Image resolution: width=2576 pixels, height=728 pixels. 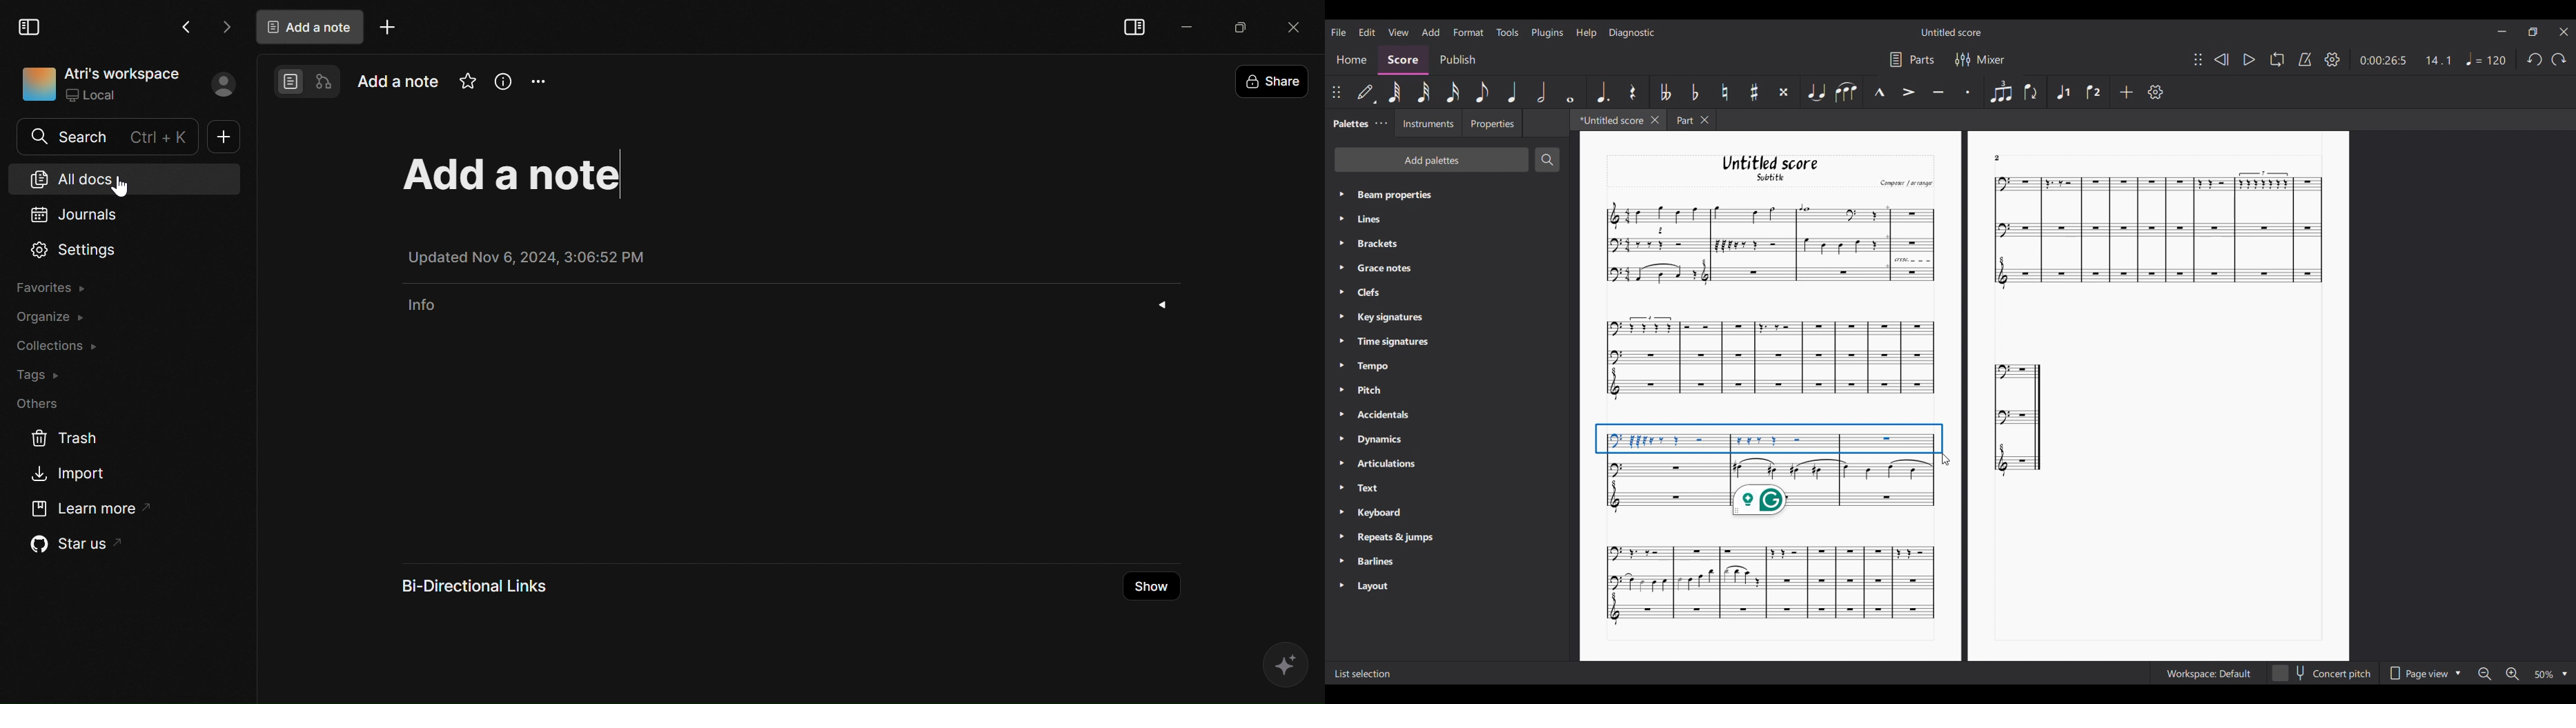 What do you see at coordinates (1382, 315) in the screenshot?
I see `> Keysignatures` at bounding box center [1382, 315].